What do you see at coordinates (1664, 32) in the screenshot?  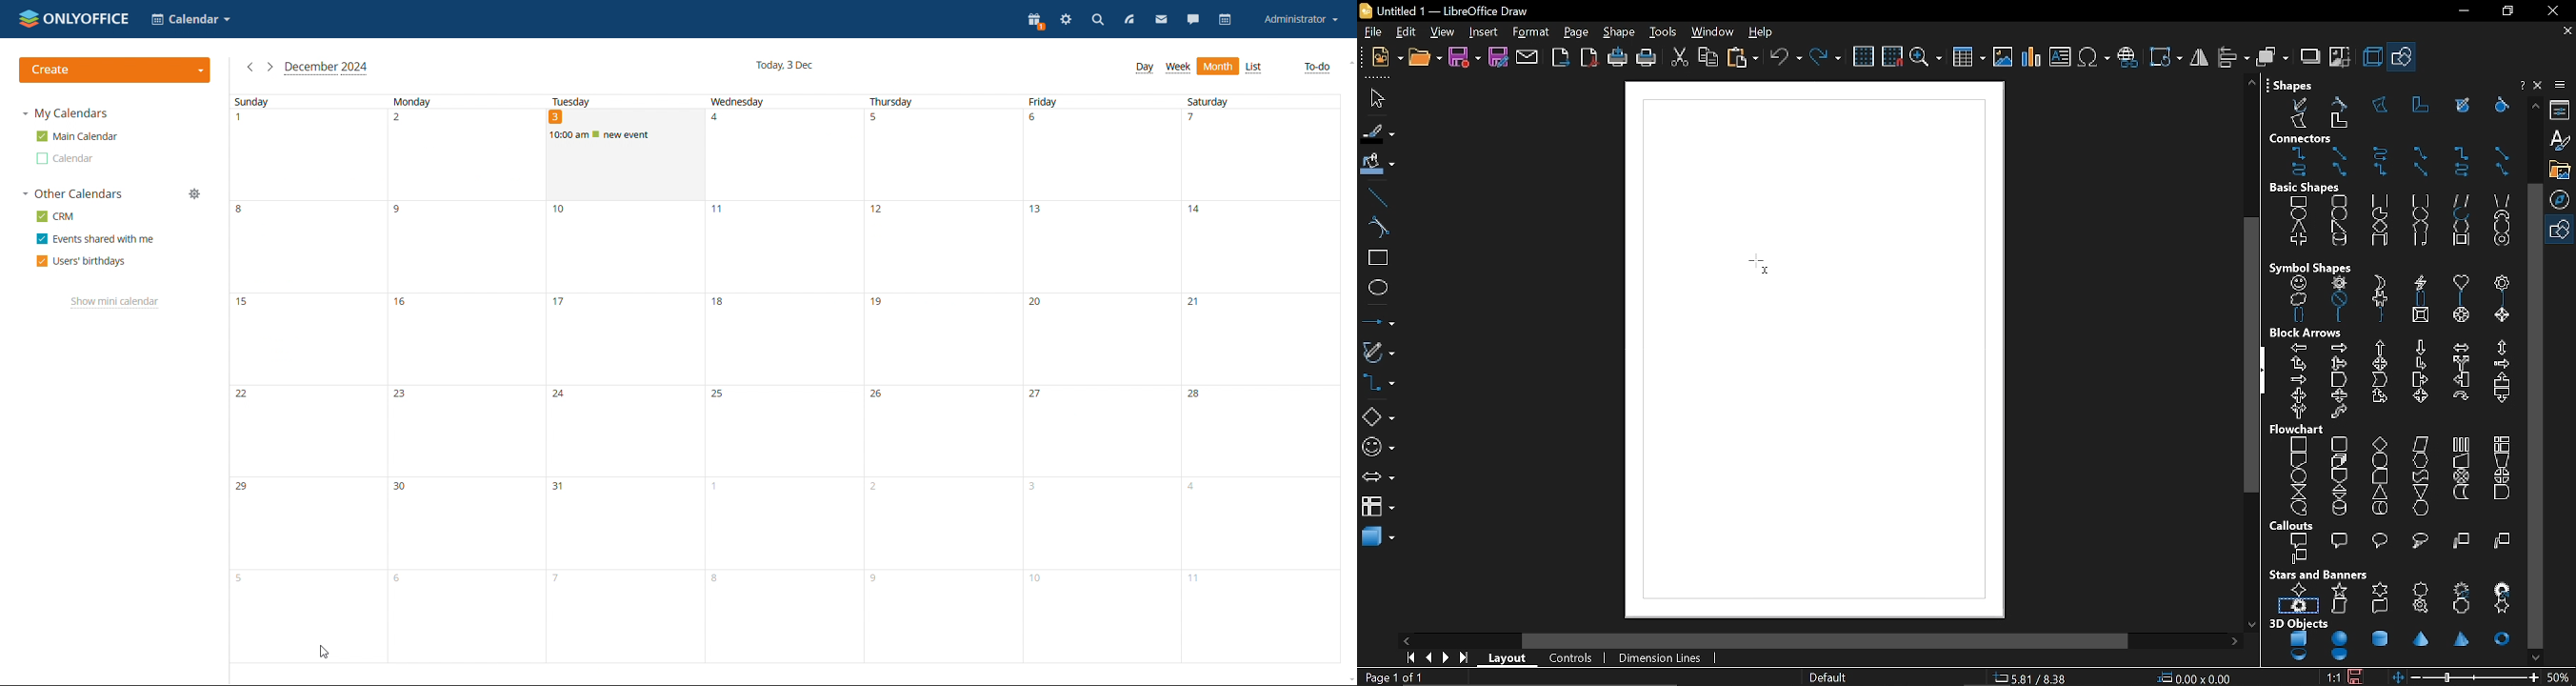 I see `tools` at bounding box center [1664, 32].